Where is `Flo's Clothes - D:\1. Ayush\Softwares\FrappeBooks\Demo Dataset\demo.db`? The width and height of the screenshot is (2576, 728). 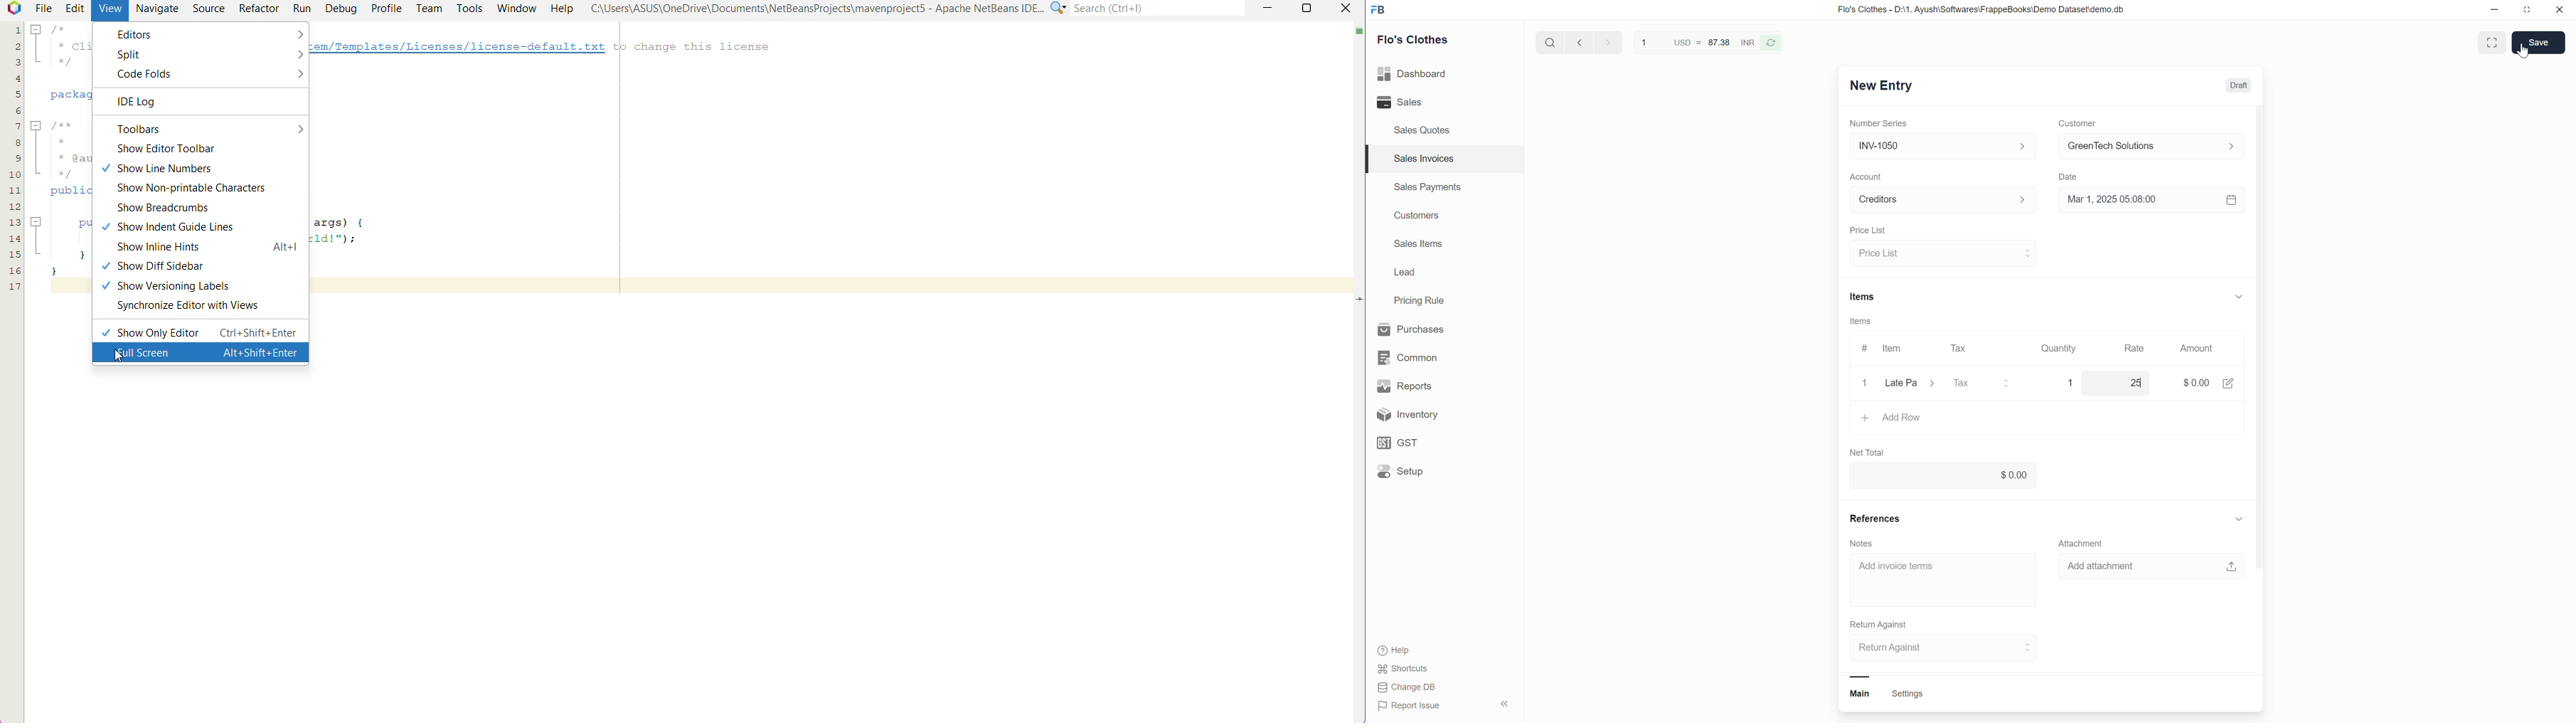
Flo's Clothes - D:\1. Ayush\Softwares\FrappeBooks\Demo Dataset\demo.db is located at coordinates (1990, 11).